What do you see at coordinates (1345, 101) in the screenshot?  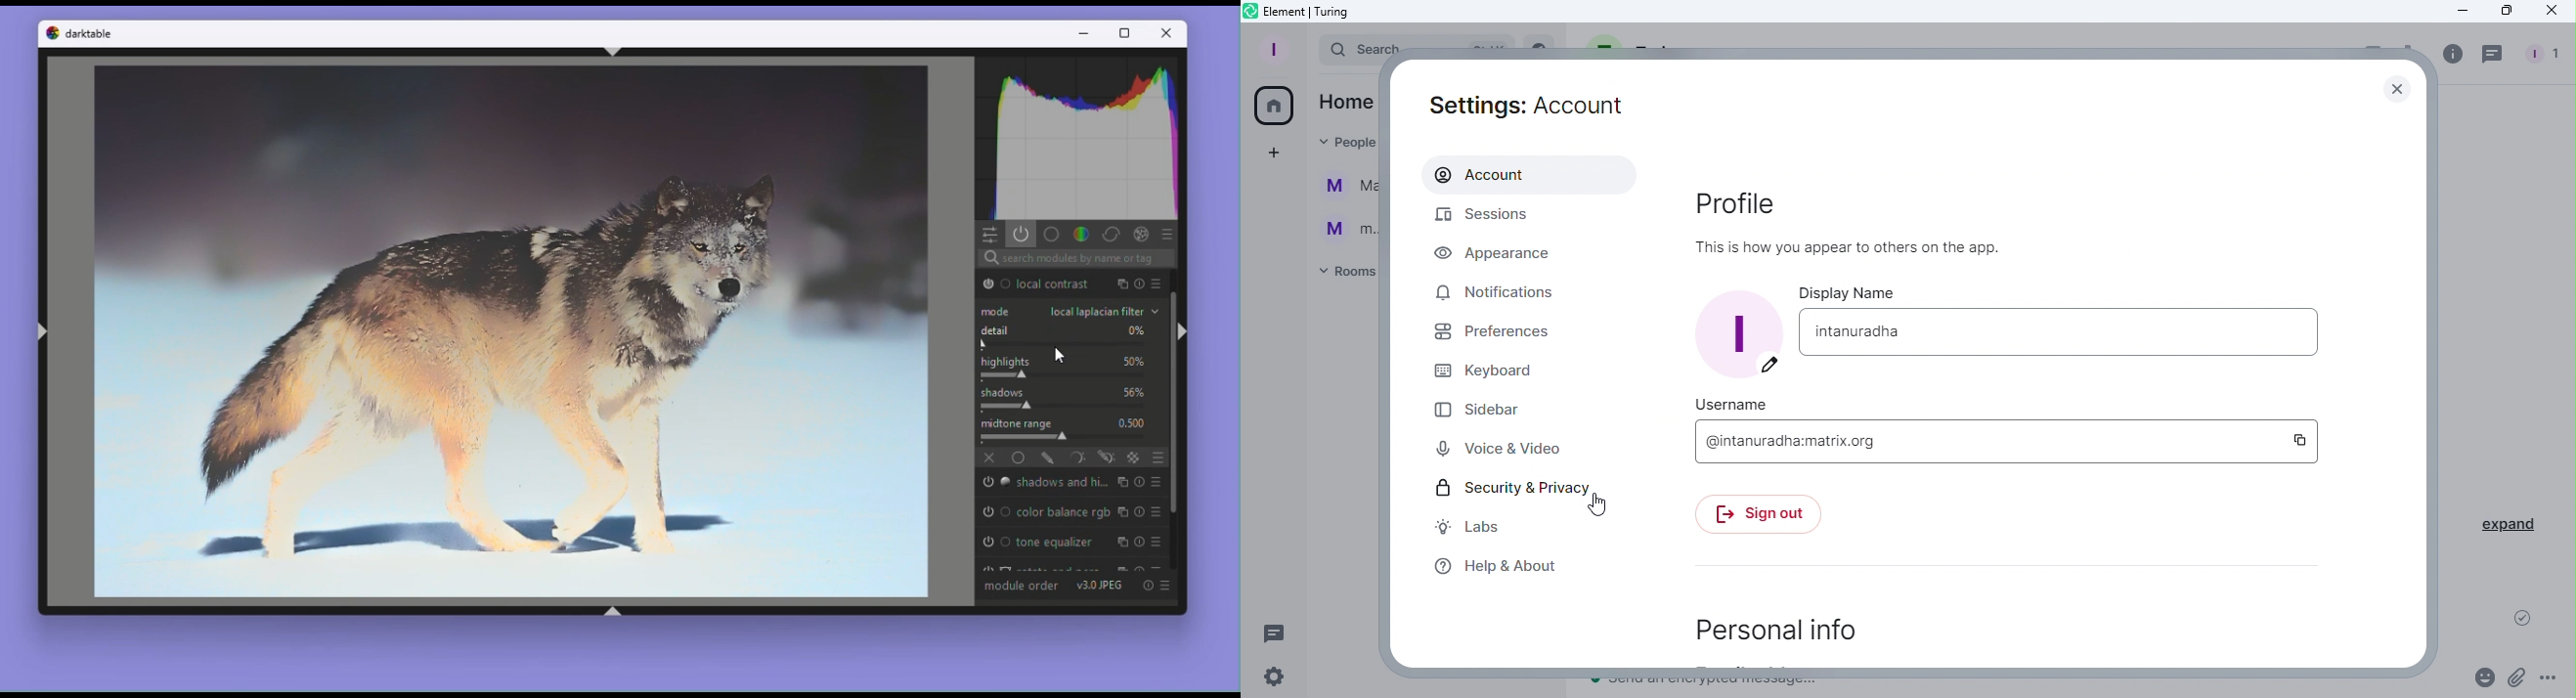 I see `Home` at bounding box center [1345, 101].